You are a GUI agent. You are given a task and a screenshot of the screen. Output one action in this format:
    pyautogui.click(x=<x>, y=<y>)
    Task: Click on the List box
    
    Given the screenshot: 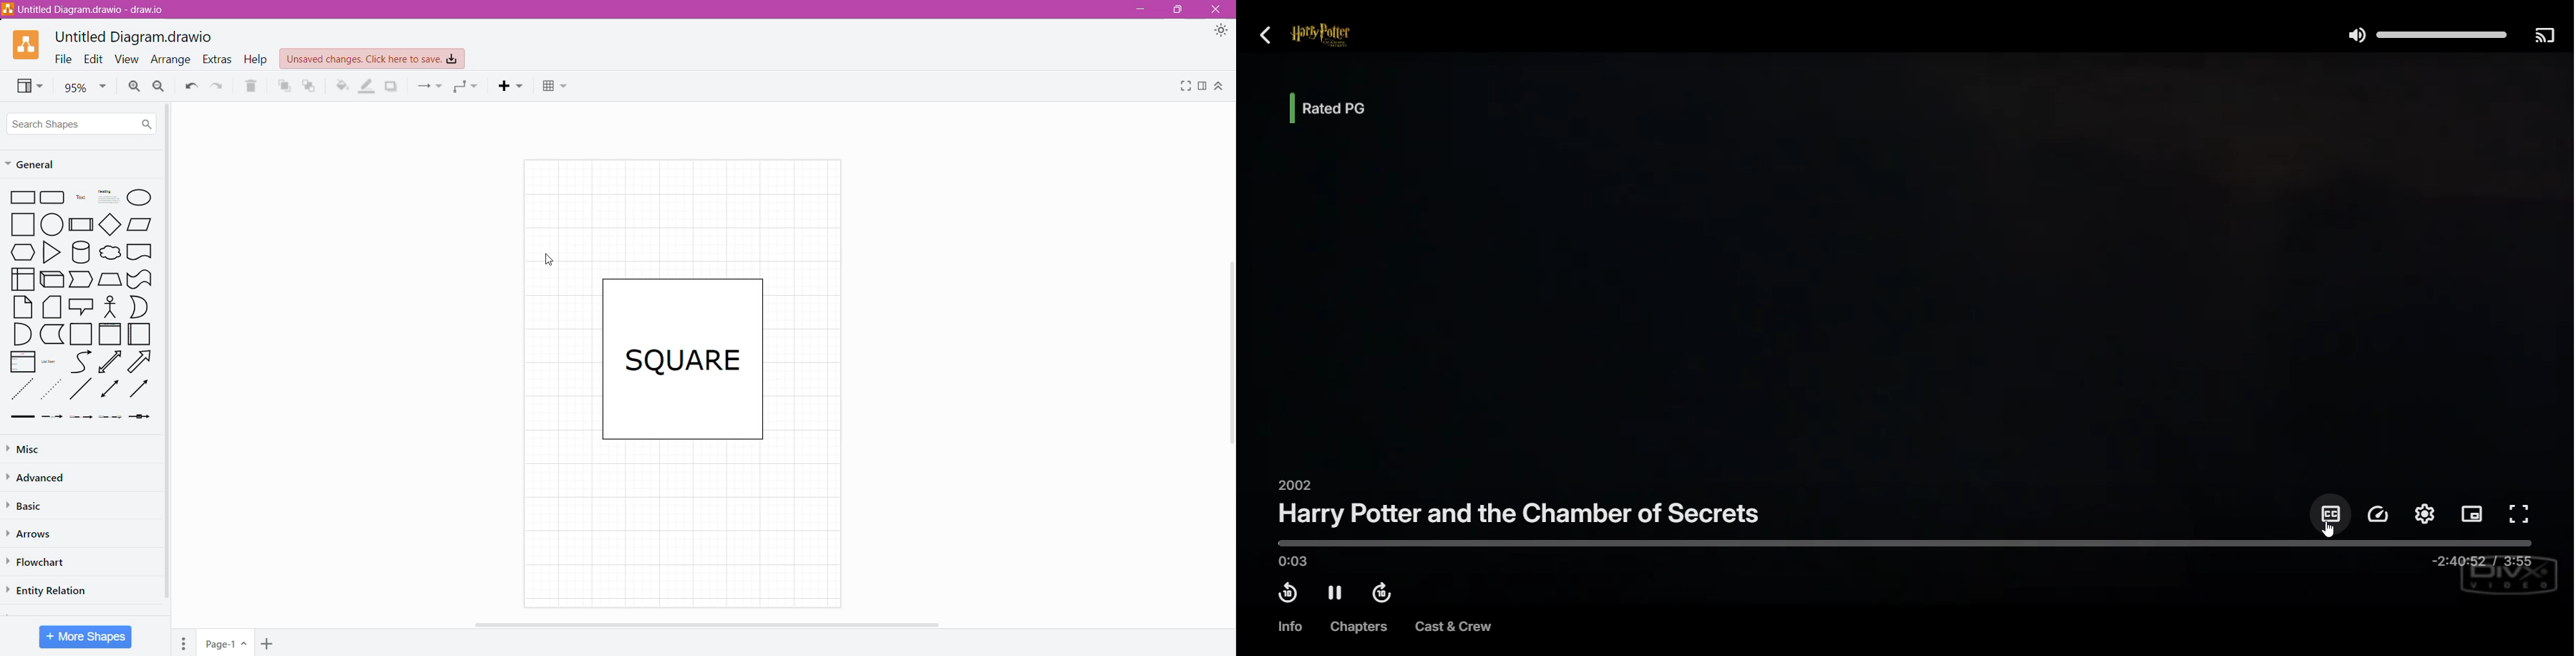 What is the action you would take?
    pyautogui.click(x=19, y=363)
    